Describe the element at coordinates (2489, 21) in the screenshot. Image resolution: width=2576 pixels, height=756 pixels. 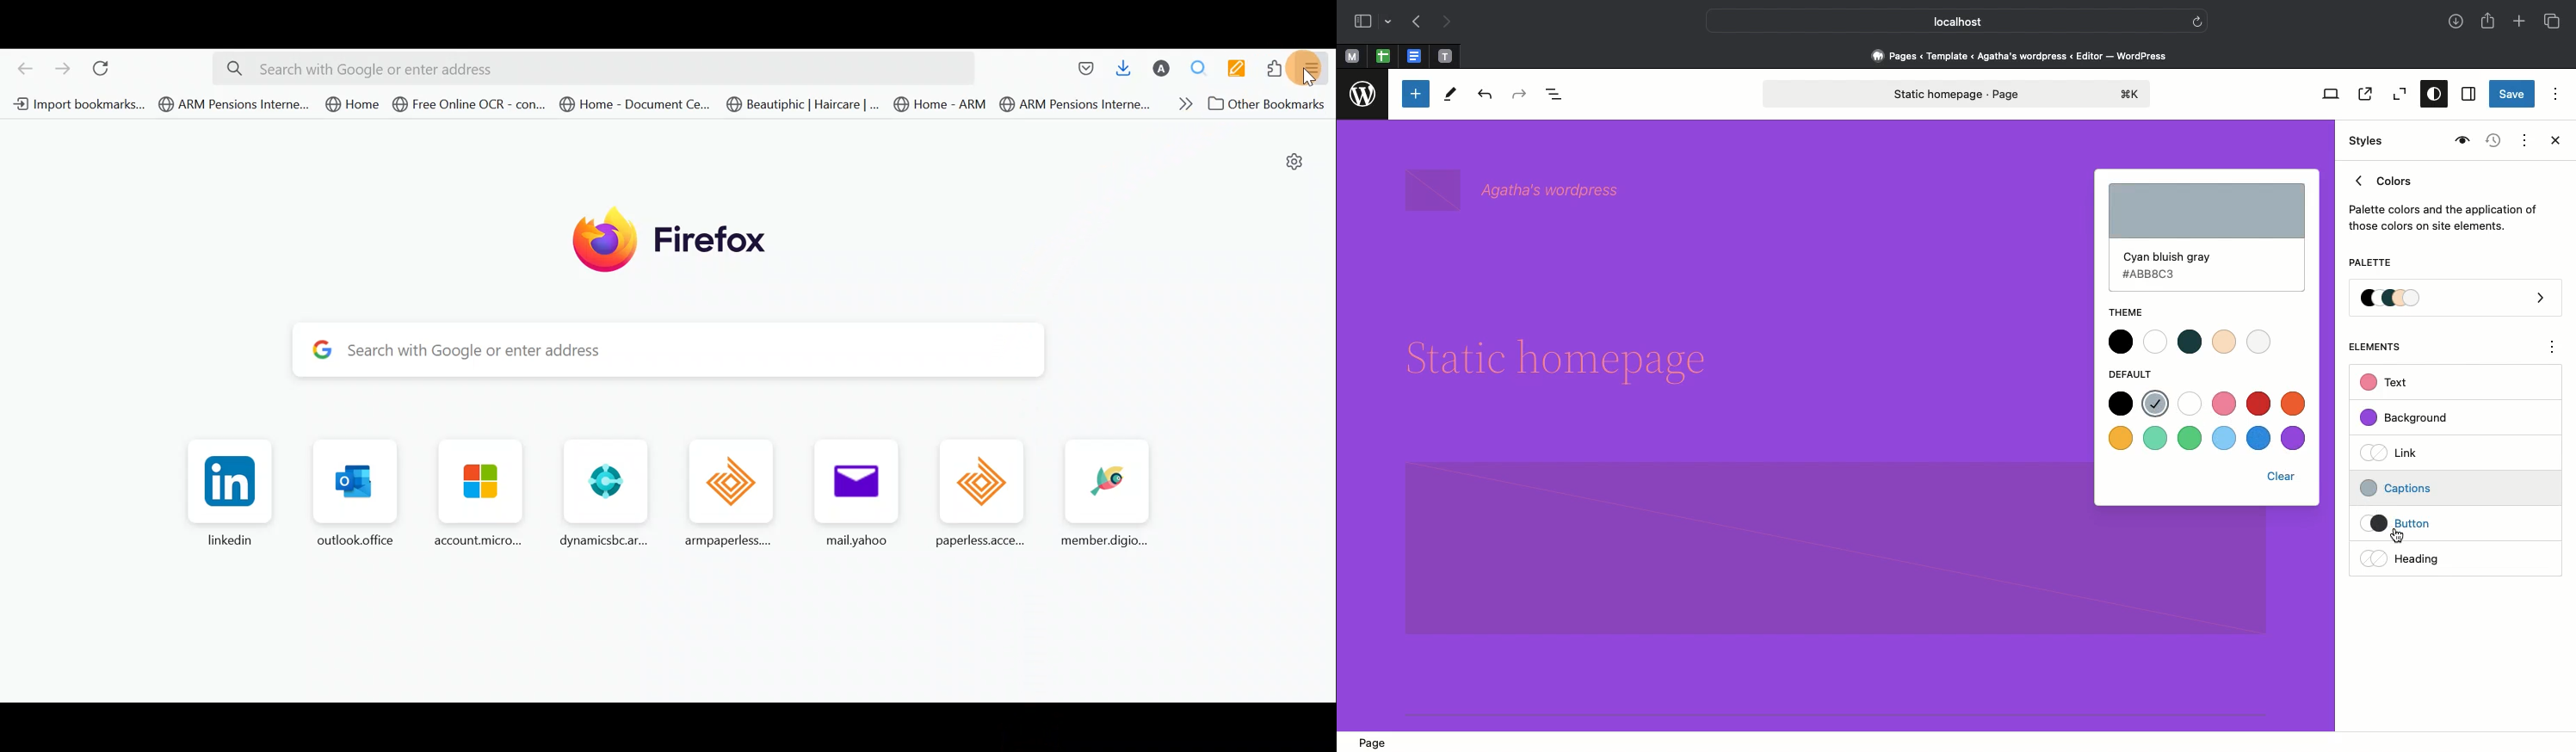
I see `Share` at that location.